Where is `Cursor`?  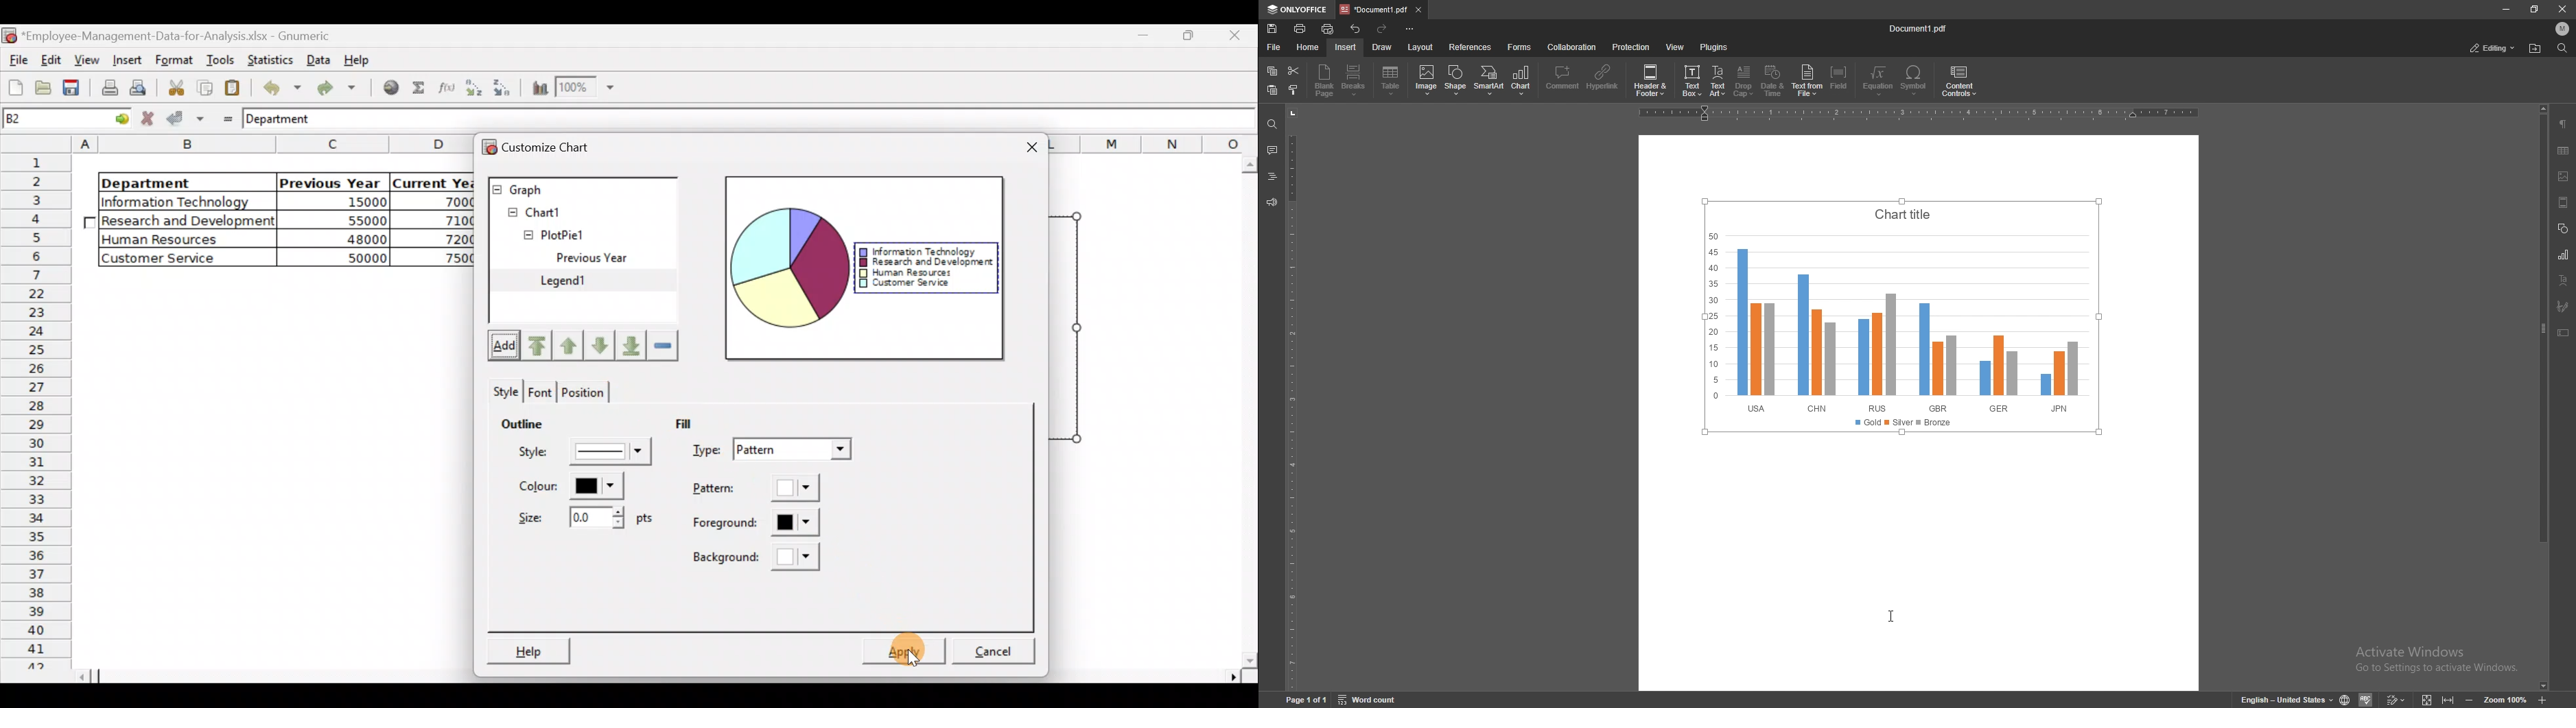
Cursor is located at coordinates (1890, 616).